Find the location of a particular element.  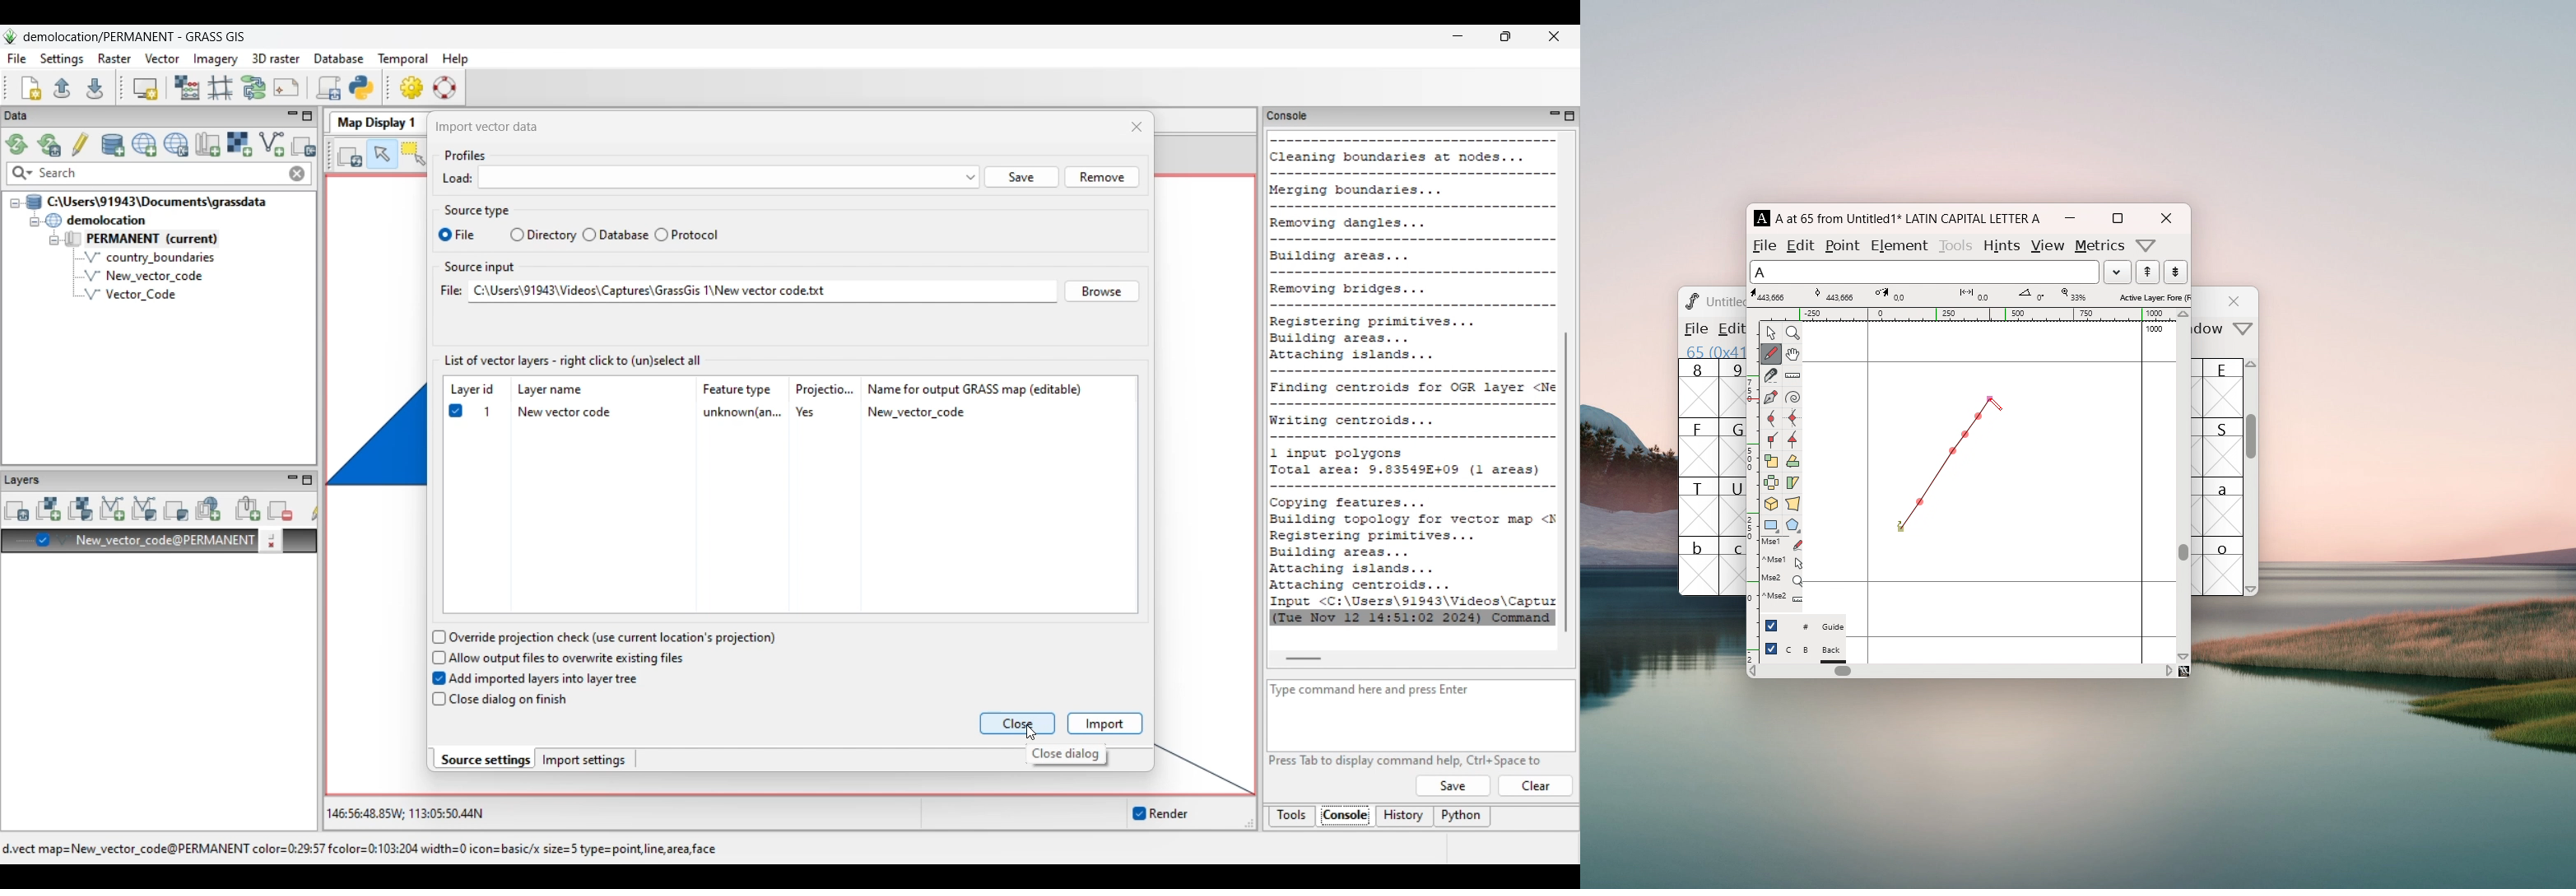

element is located at coordinates (1899, 244).